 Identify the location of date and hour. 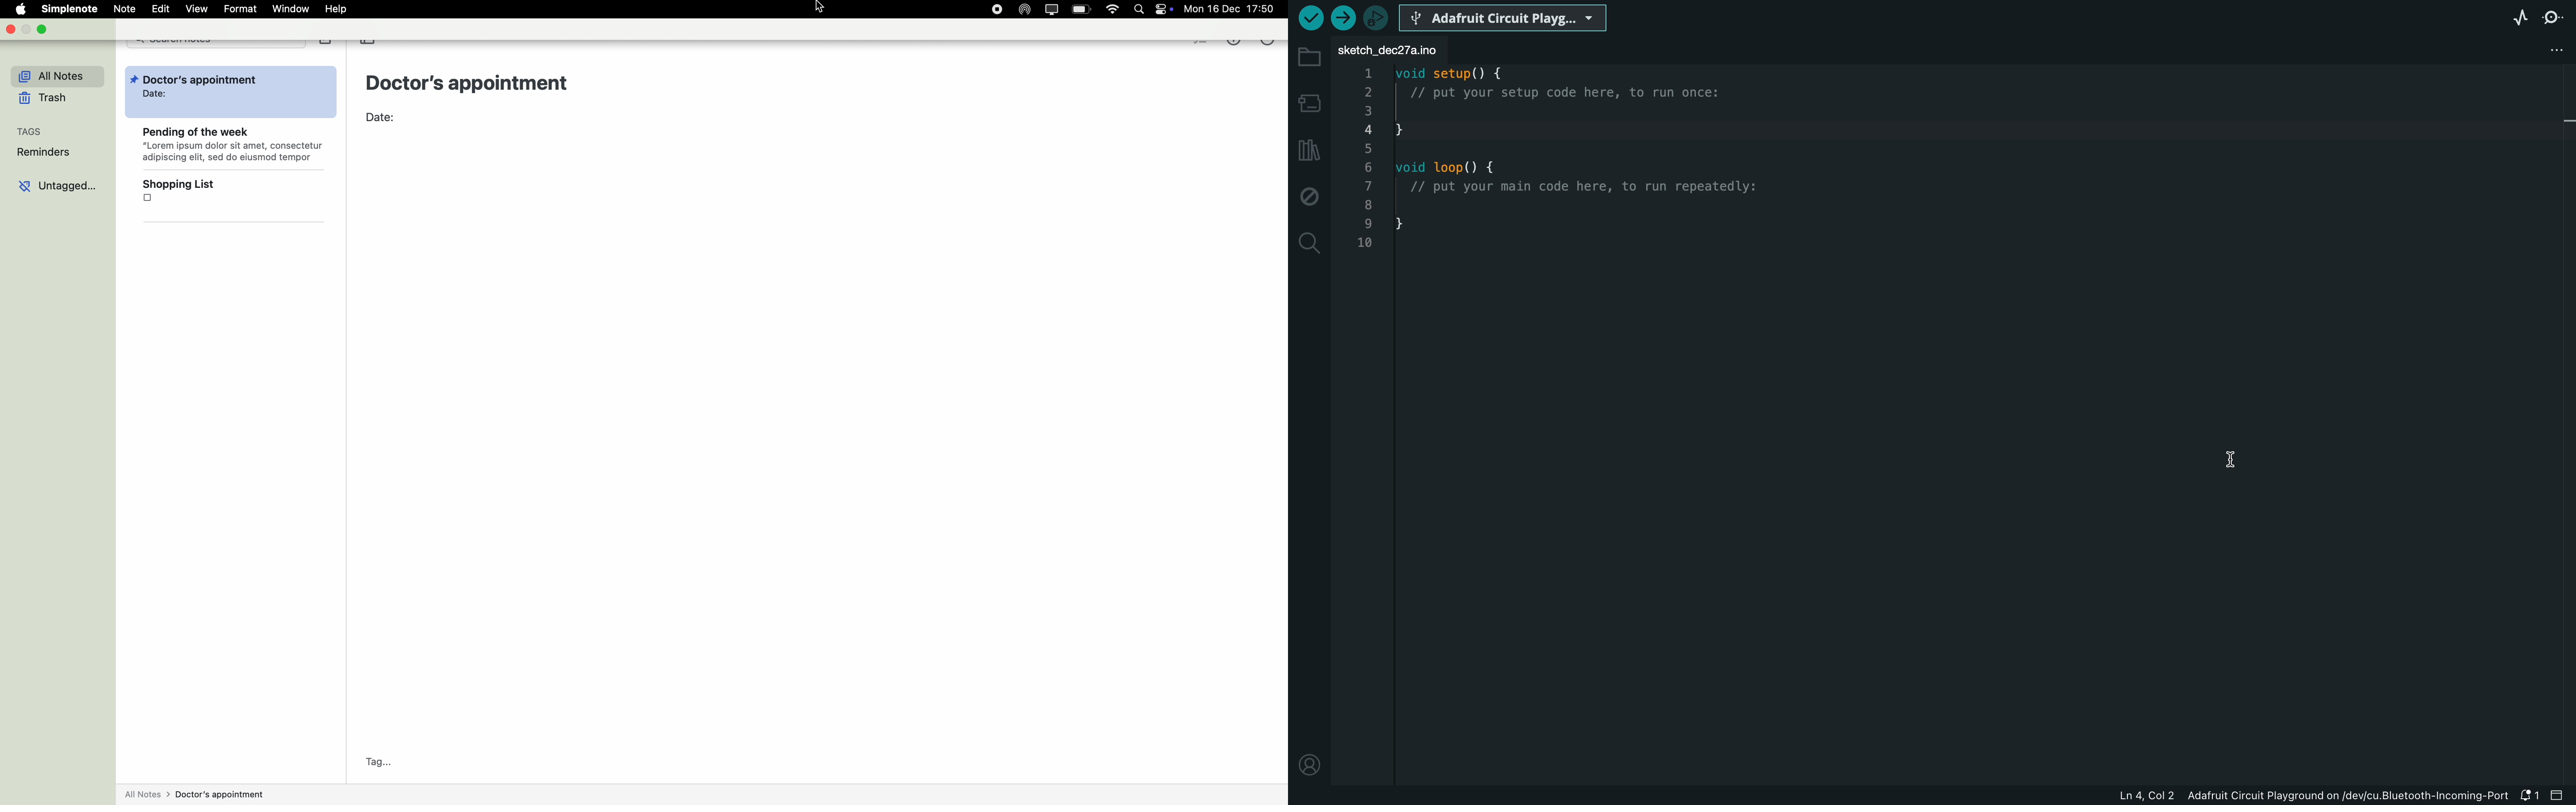
(1235, 8).